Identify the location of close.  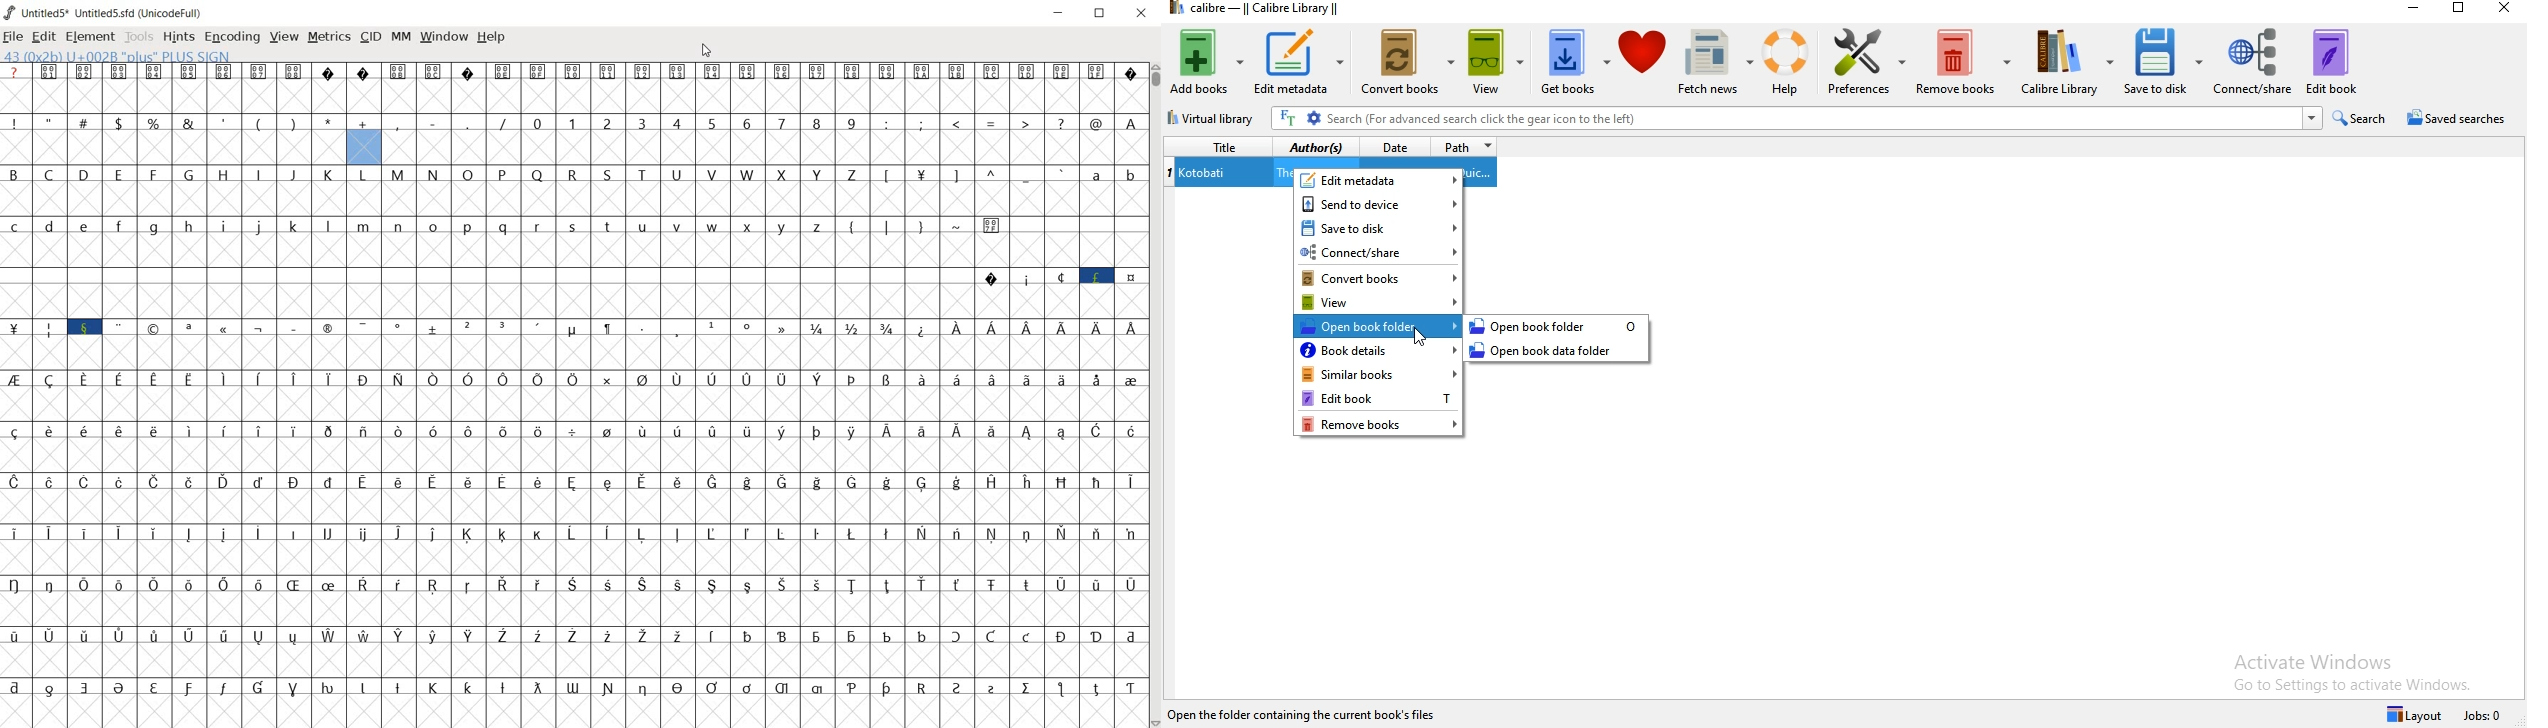
(1140, 14).